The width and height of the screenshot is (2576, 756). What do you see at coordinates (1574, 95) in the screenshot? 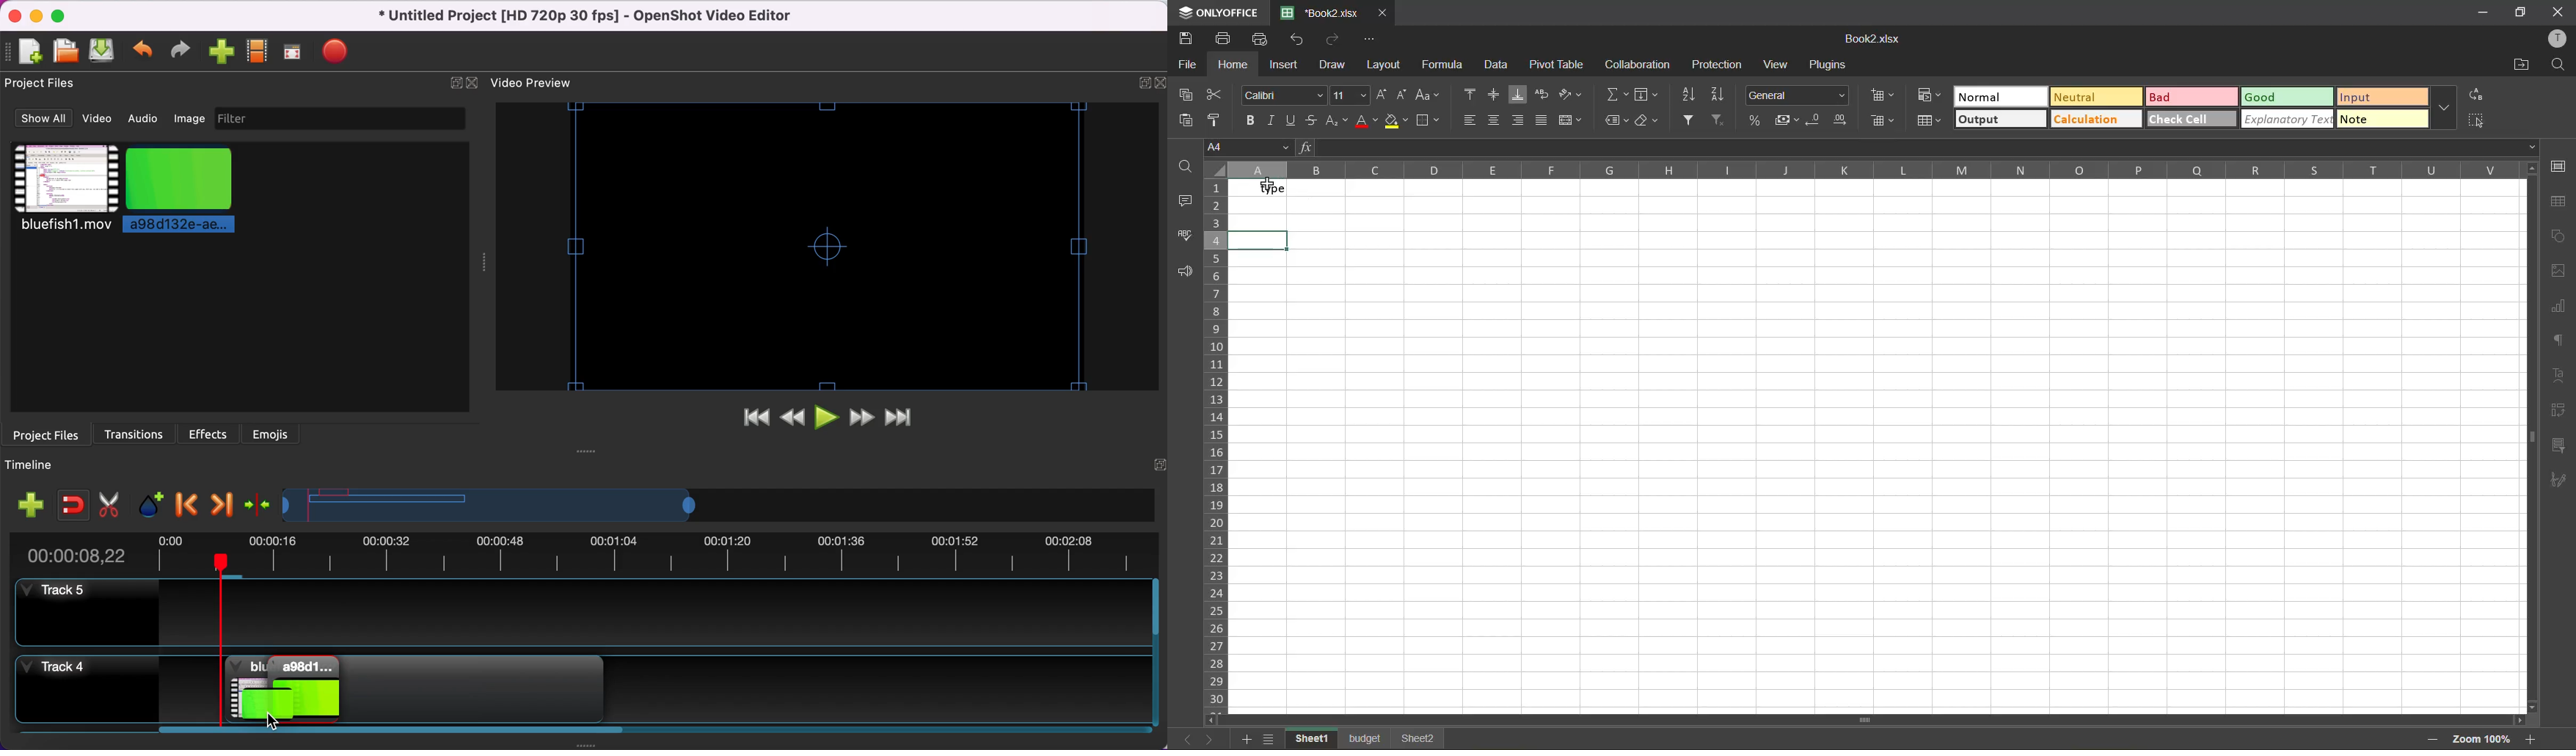
I see `orientation` at bounding box center [1574, 95].